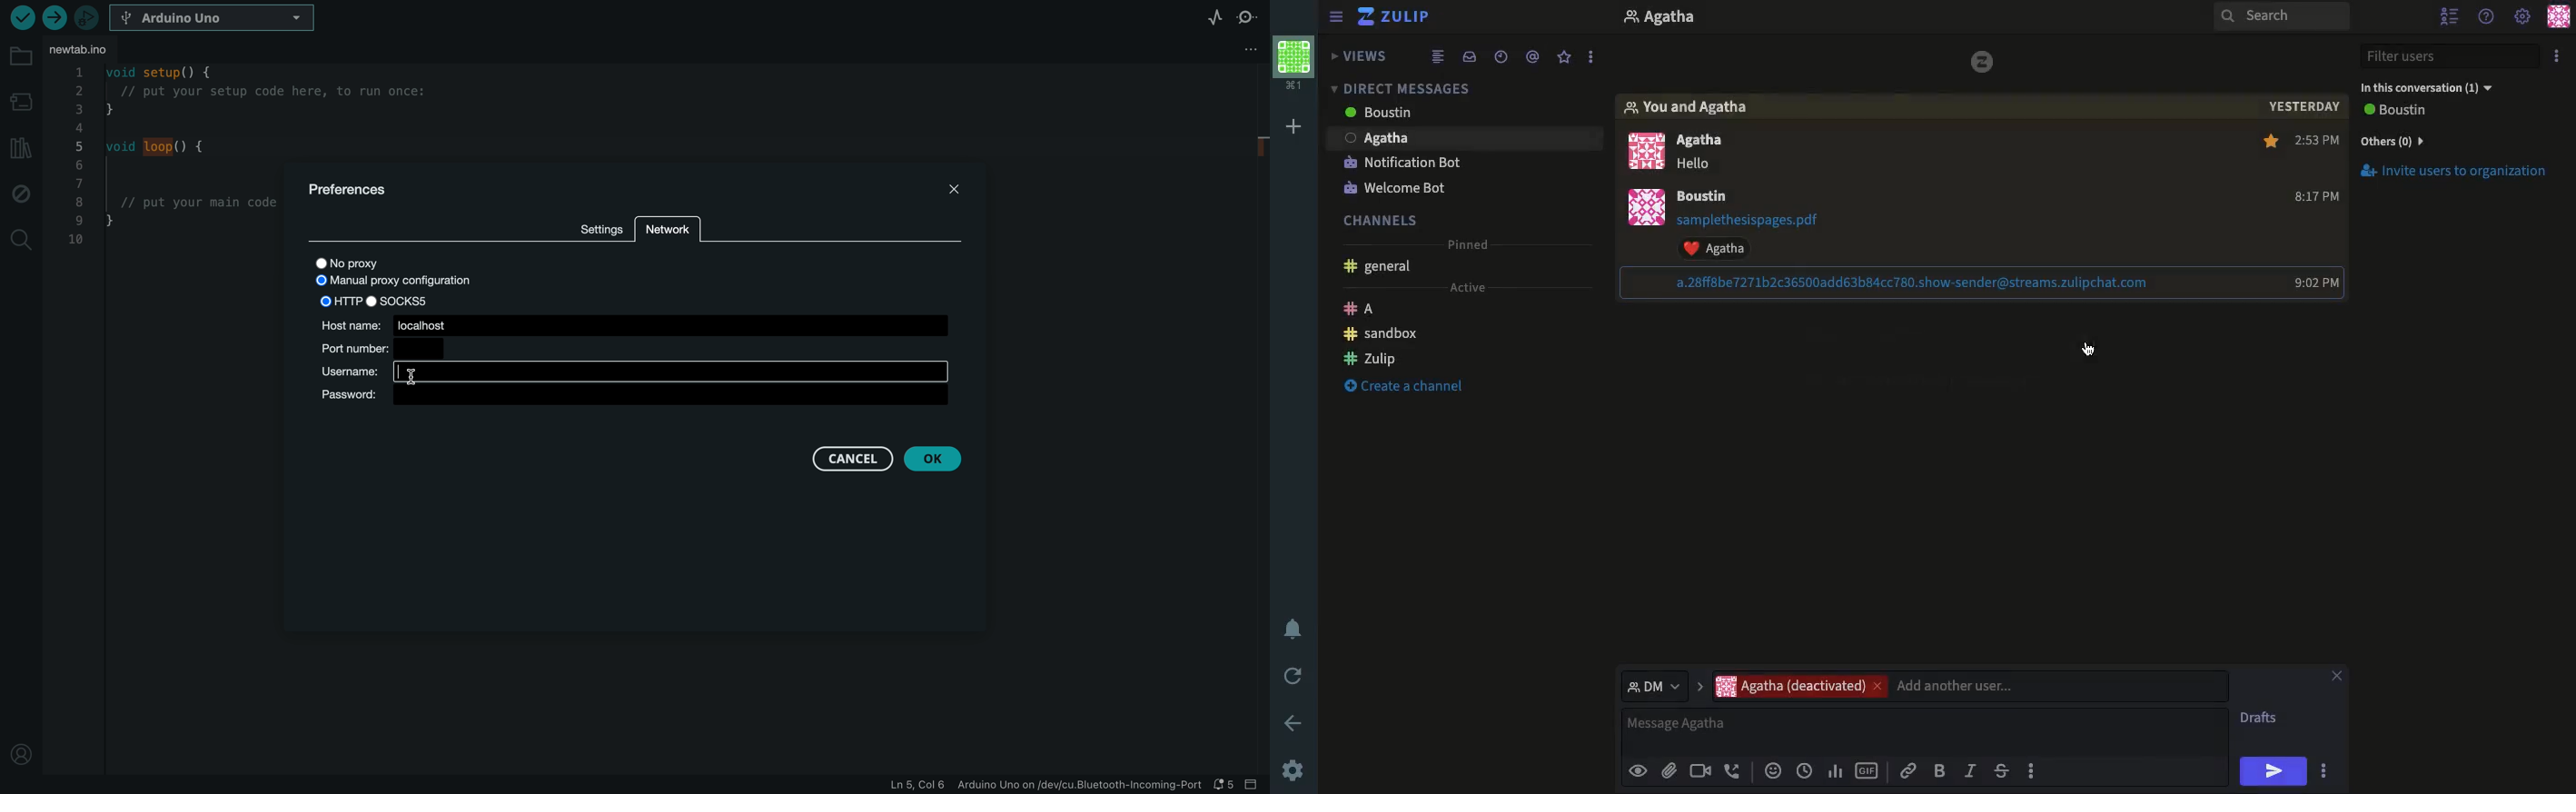 The width and height of the screenshot is (2576, 812). I want to click on message, so click(1703, 165).